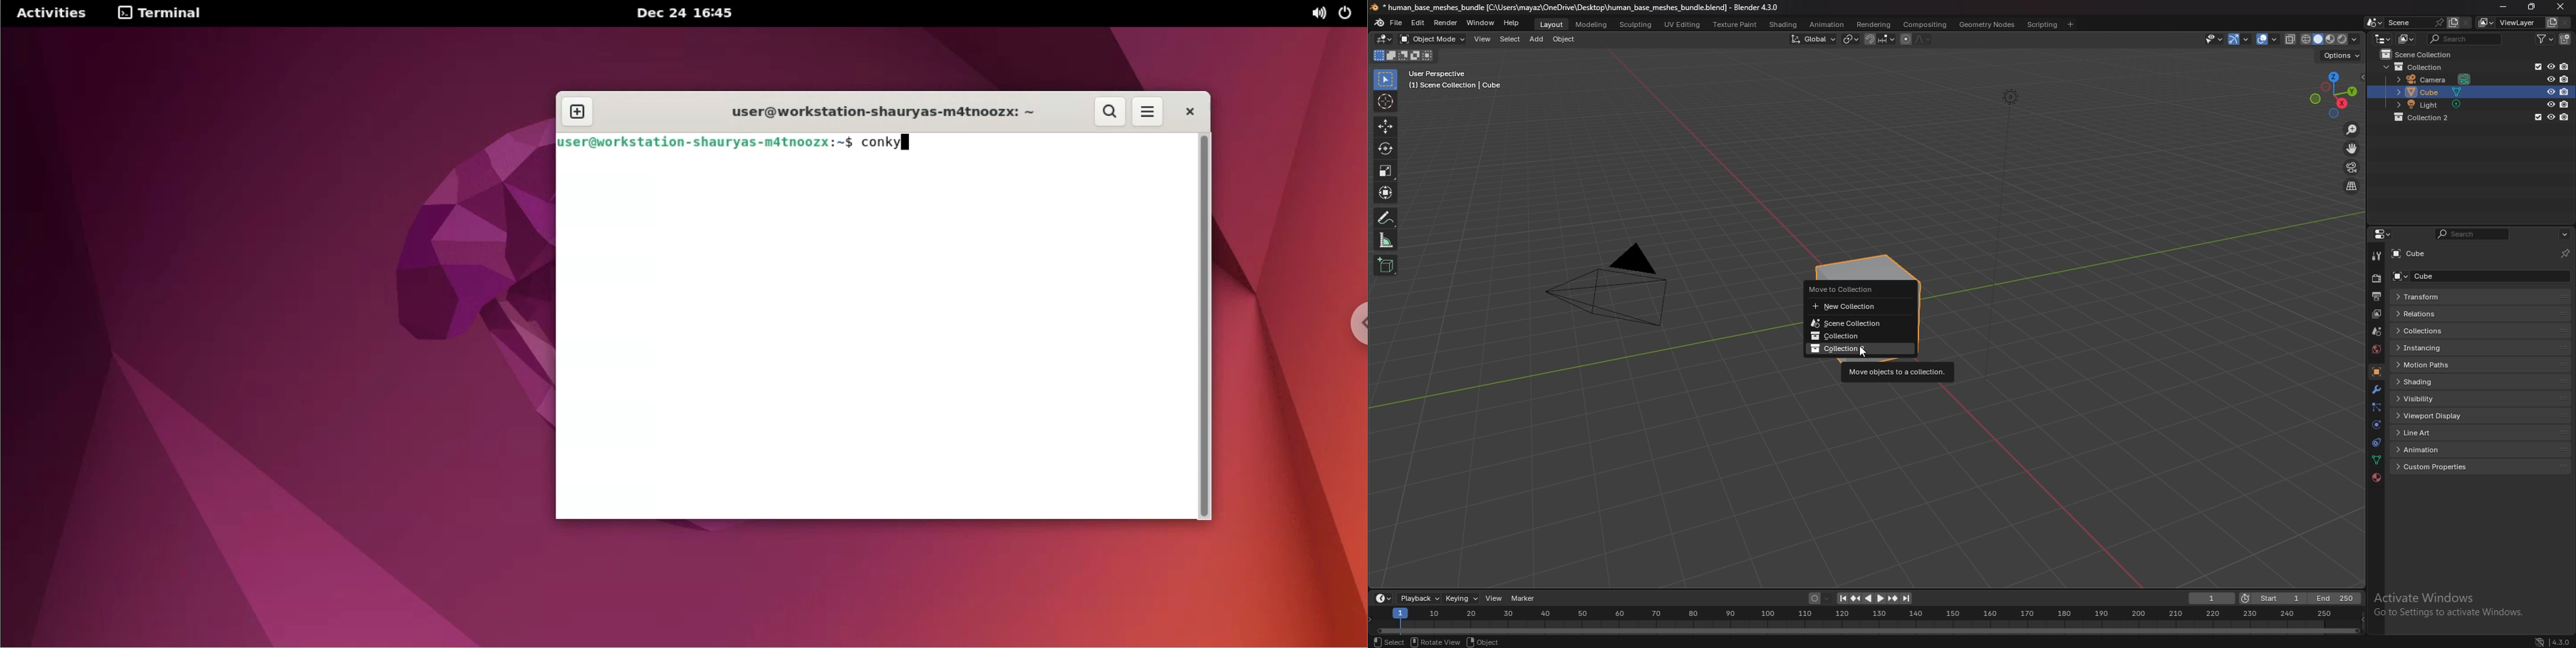 The height and width of the screenshot is (672, 2576). I want to click on disable in renders, so click(2566, 91).